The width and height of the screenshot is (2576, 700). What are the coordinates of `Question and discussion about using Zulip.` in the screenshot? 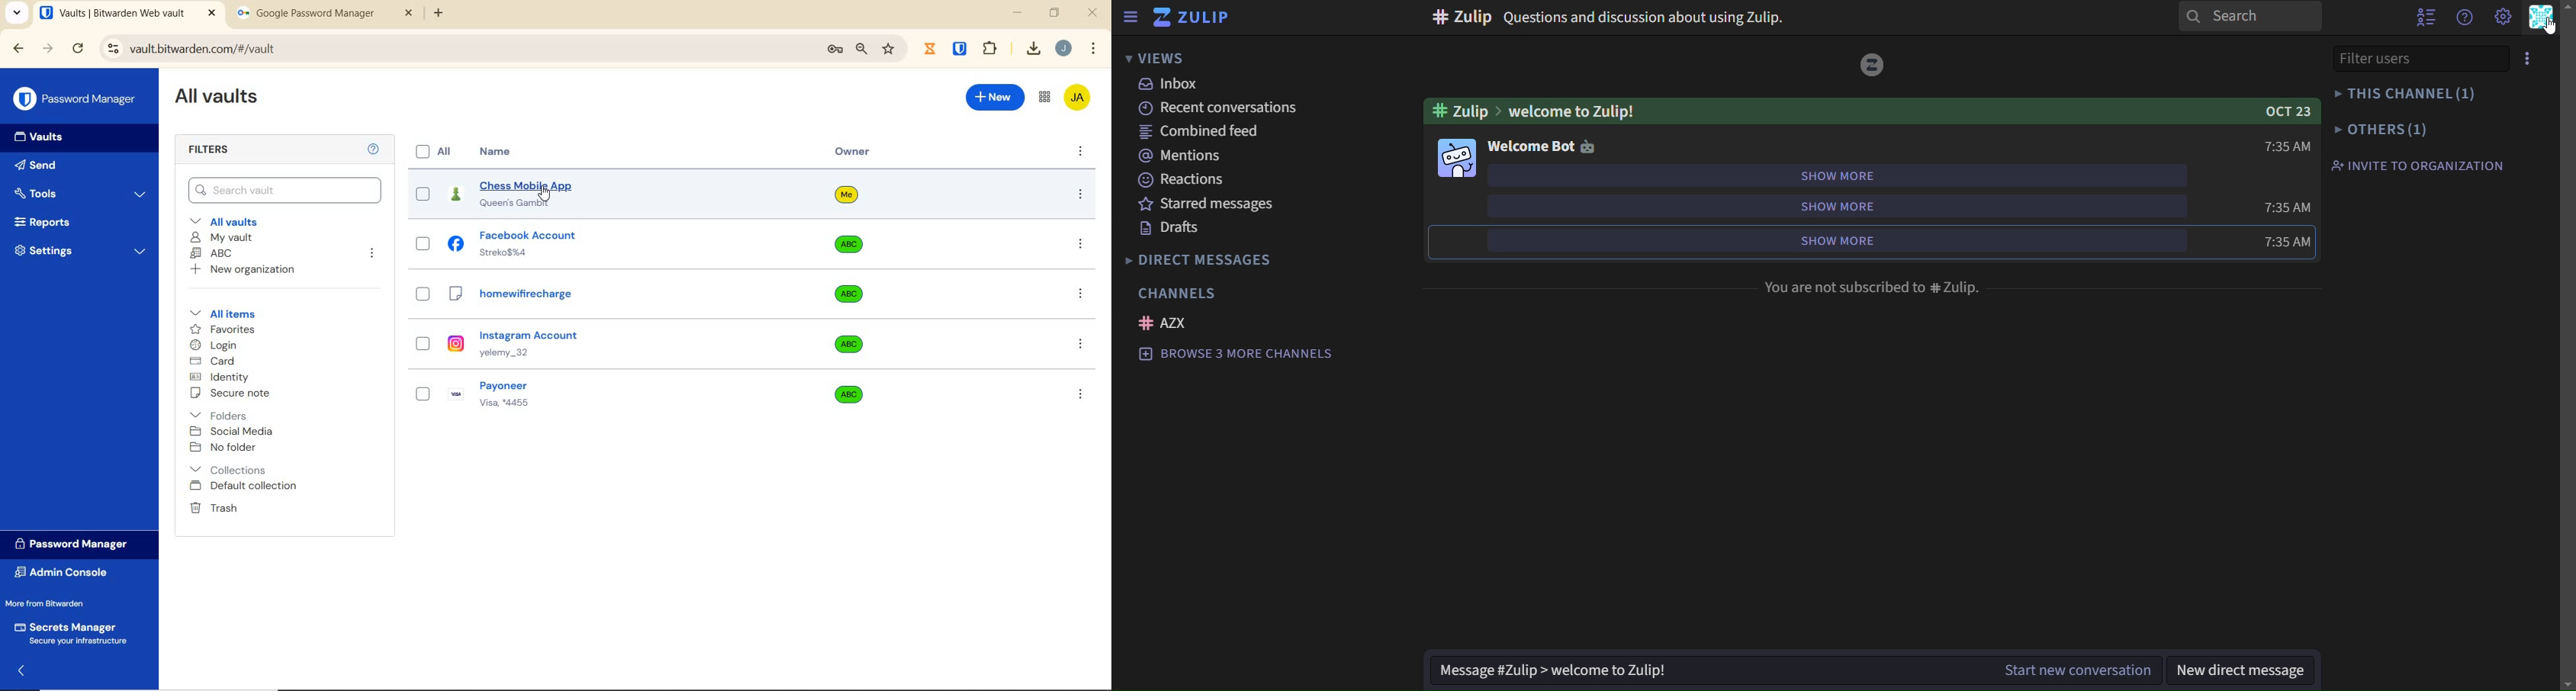 It's located at (1609, 18).